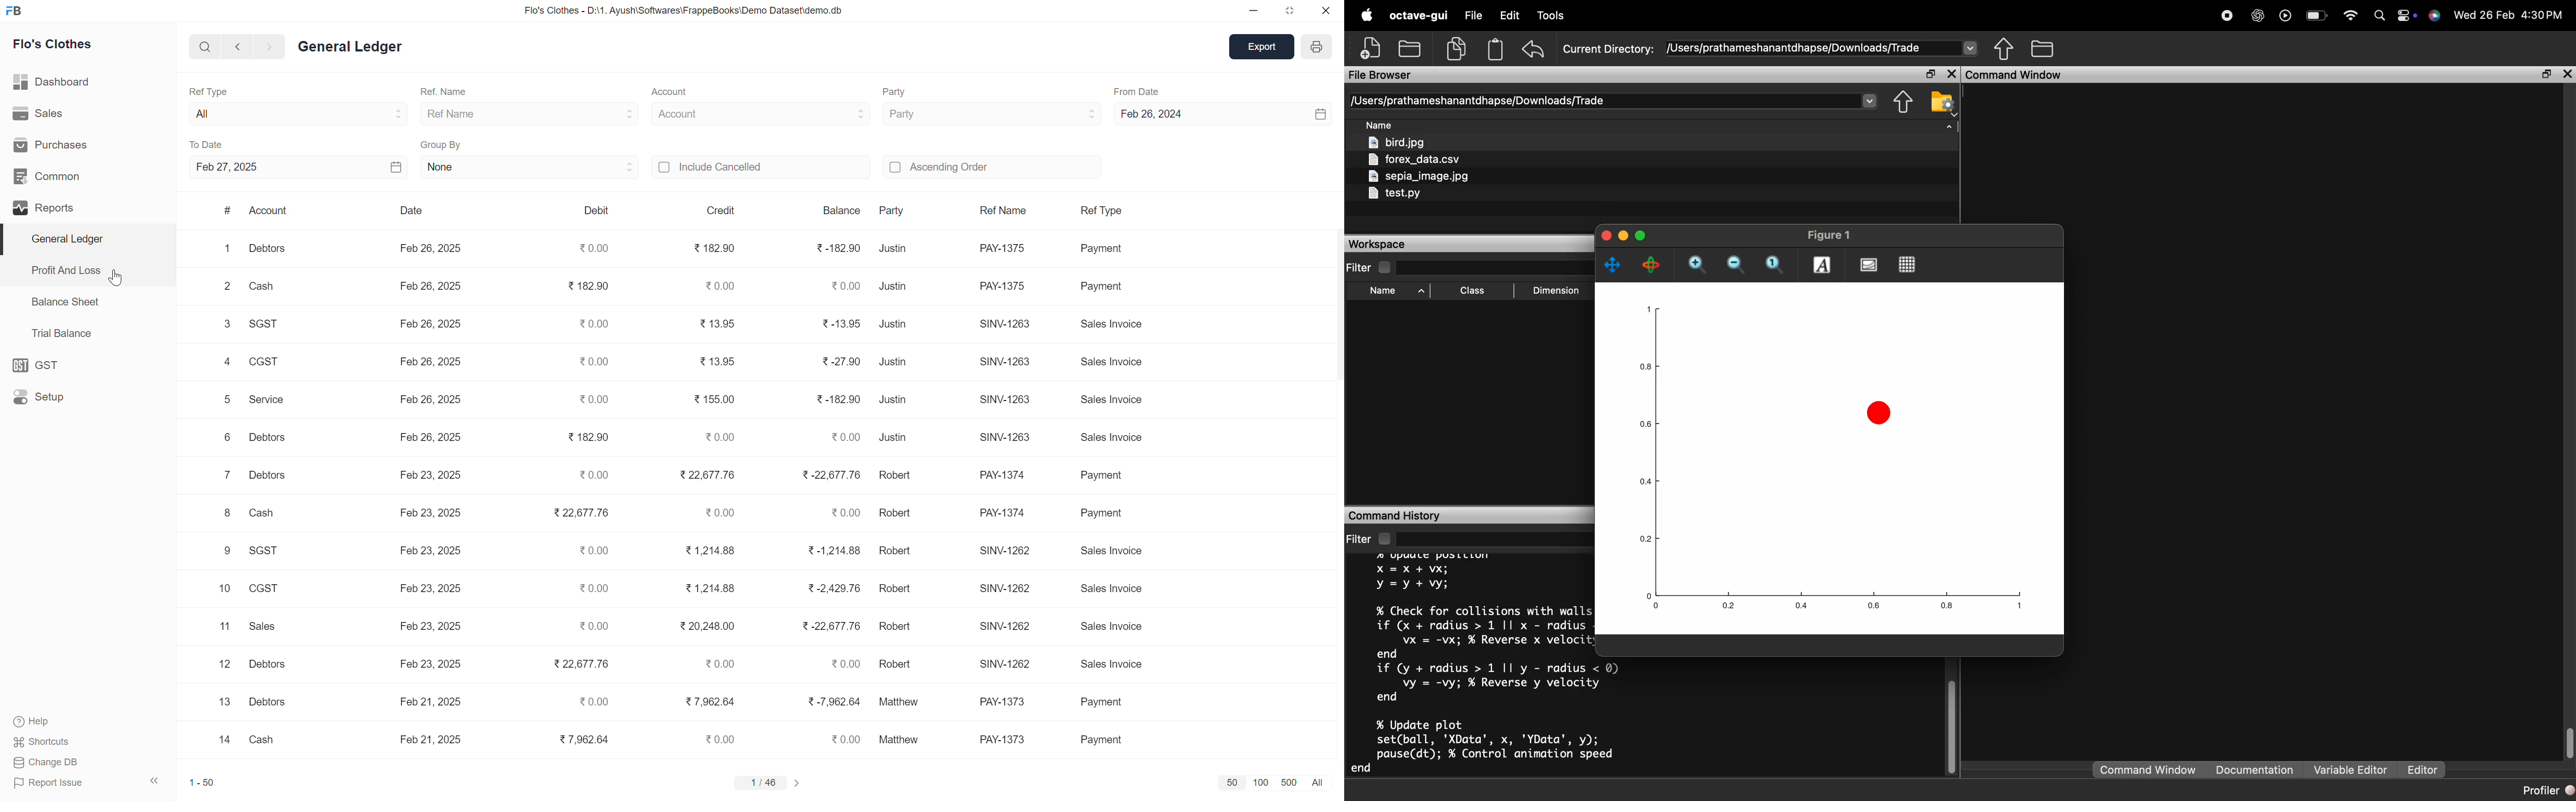 This screenshot has height=812, width=2576. What do you see at coordinates (428, 324) in the screenshot?
I see `Feb 26, 2025` at bounding box center [428, 324].